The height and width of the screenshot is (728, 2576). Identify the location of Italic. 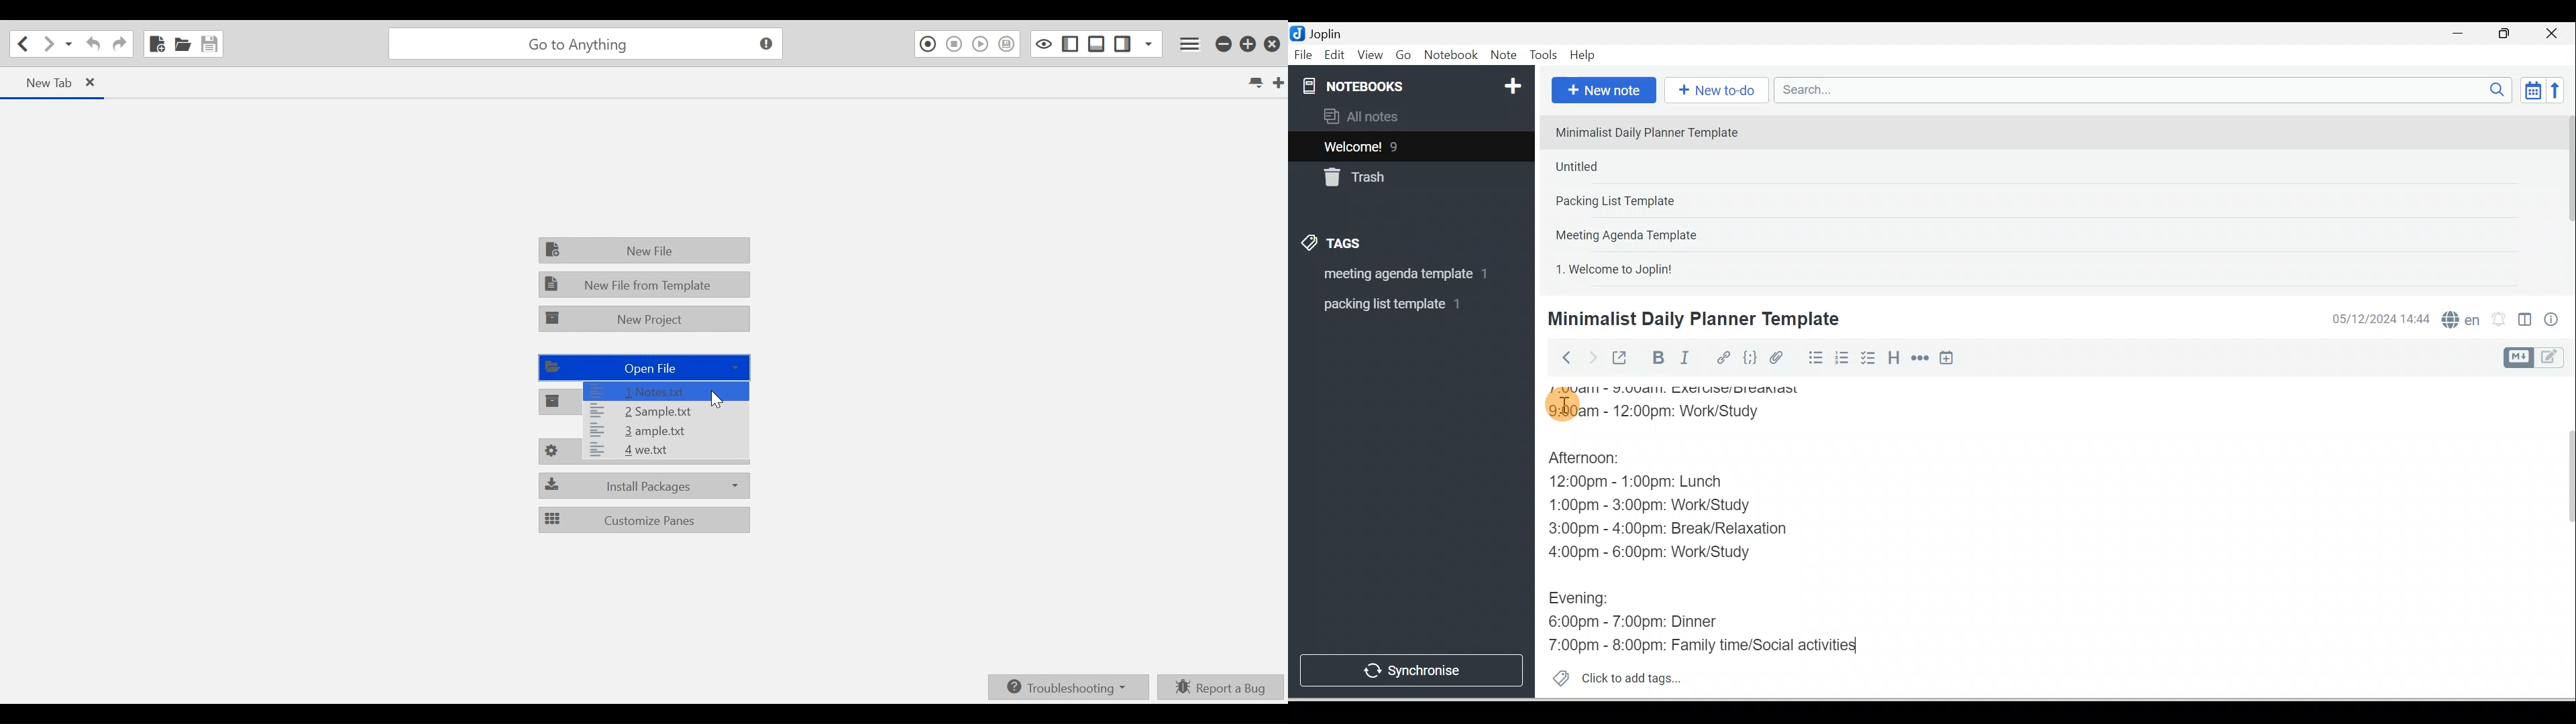
(1687, 360).